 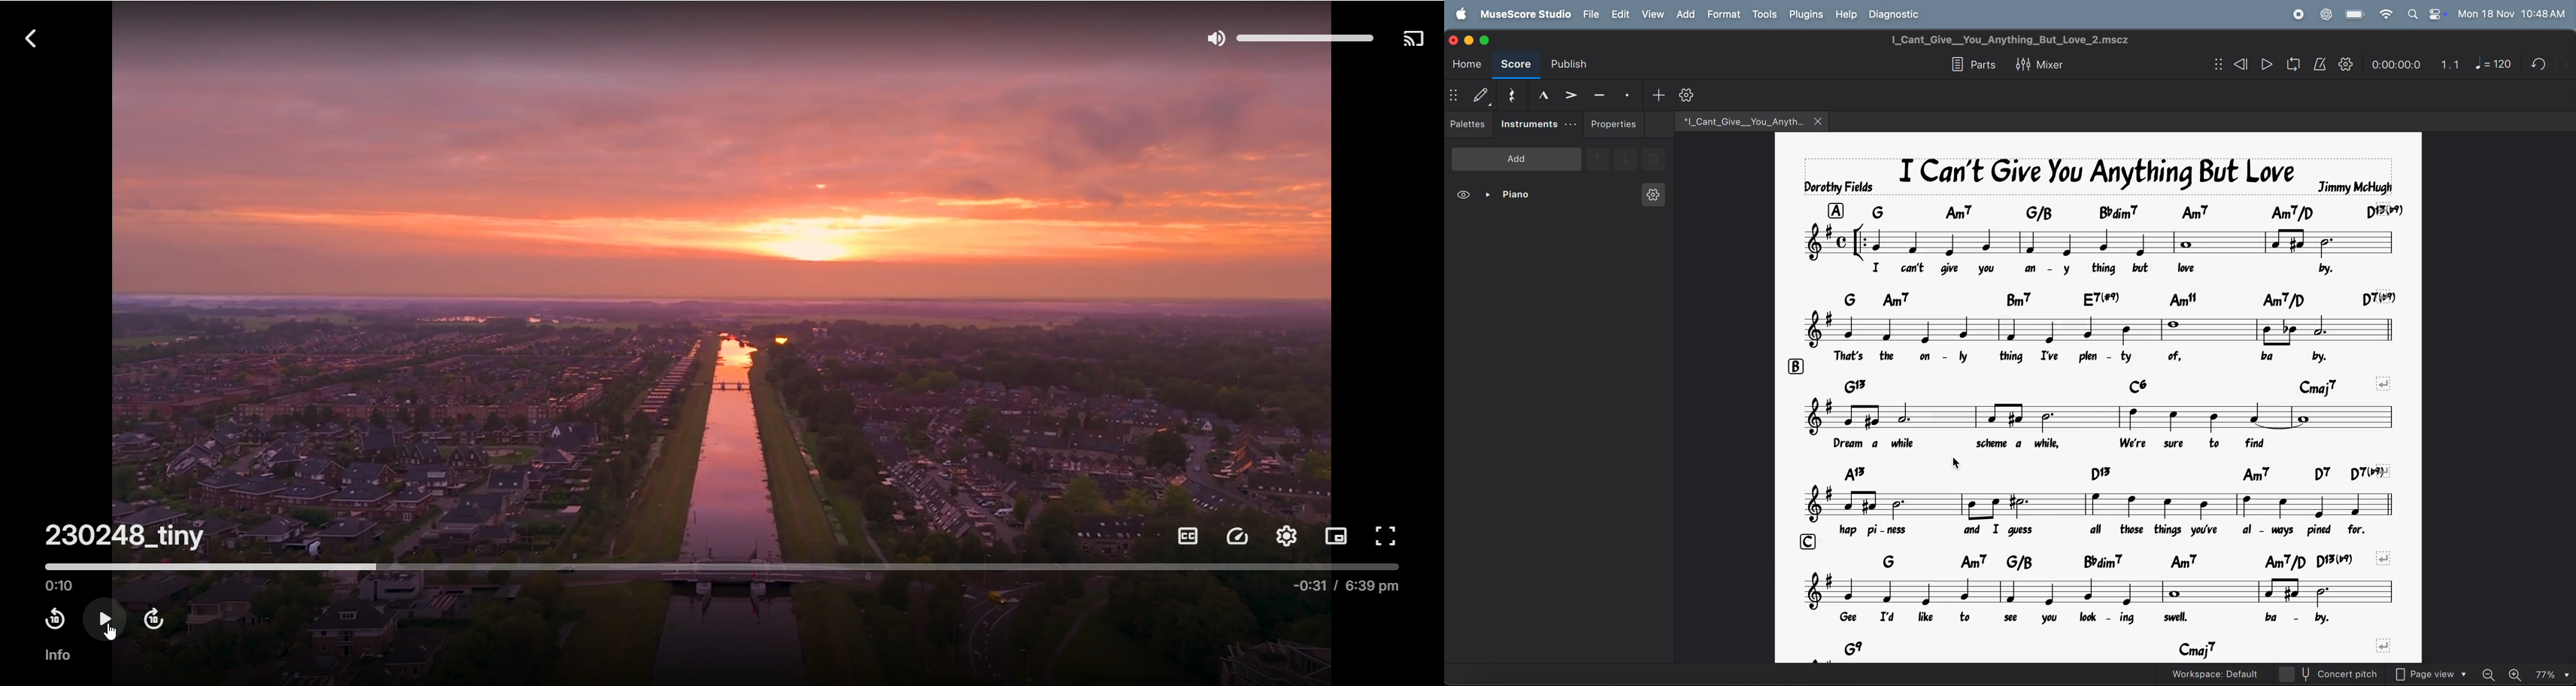 I want to click on edit , so click(x=1620, y=14).